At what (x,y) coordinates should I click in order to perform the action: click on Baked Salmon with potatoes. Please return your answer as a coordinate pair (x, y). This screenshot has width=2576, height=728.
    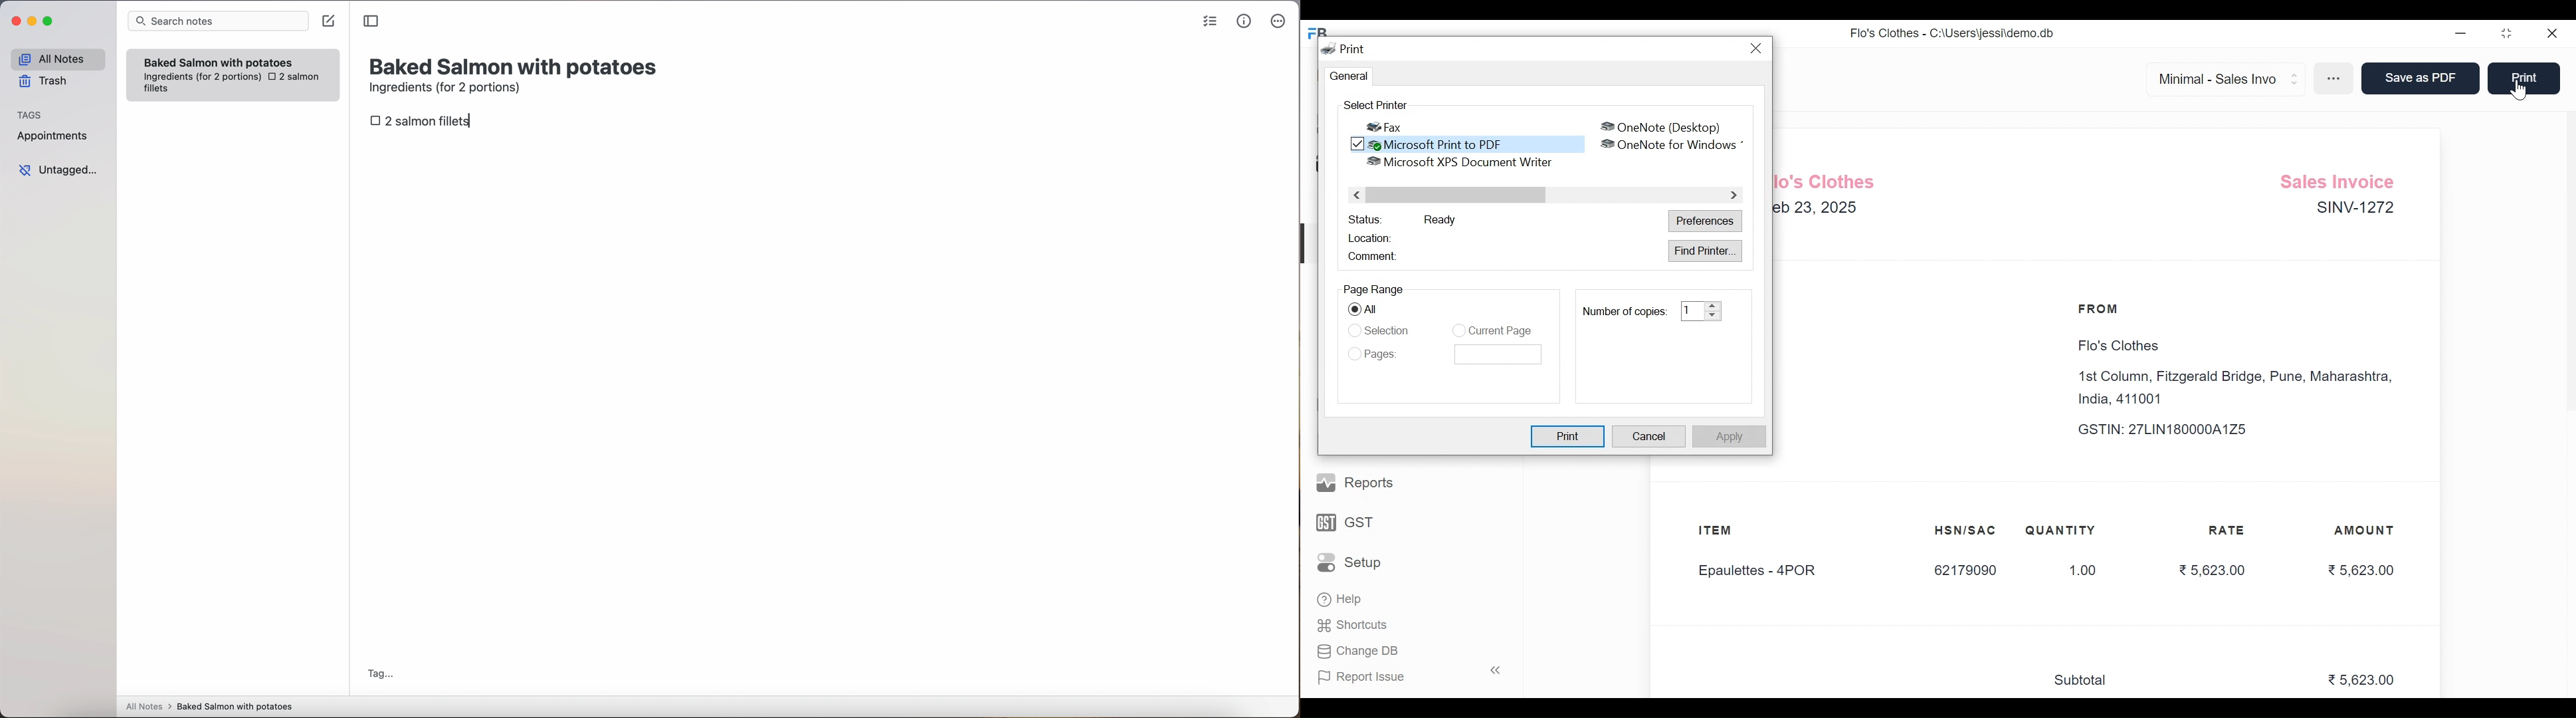
    Looking at the image, I should click on (219, 60).